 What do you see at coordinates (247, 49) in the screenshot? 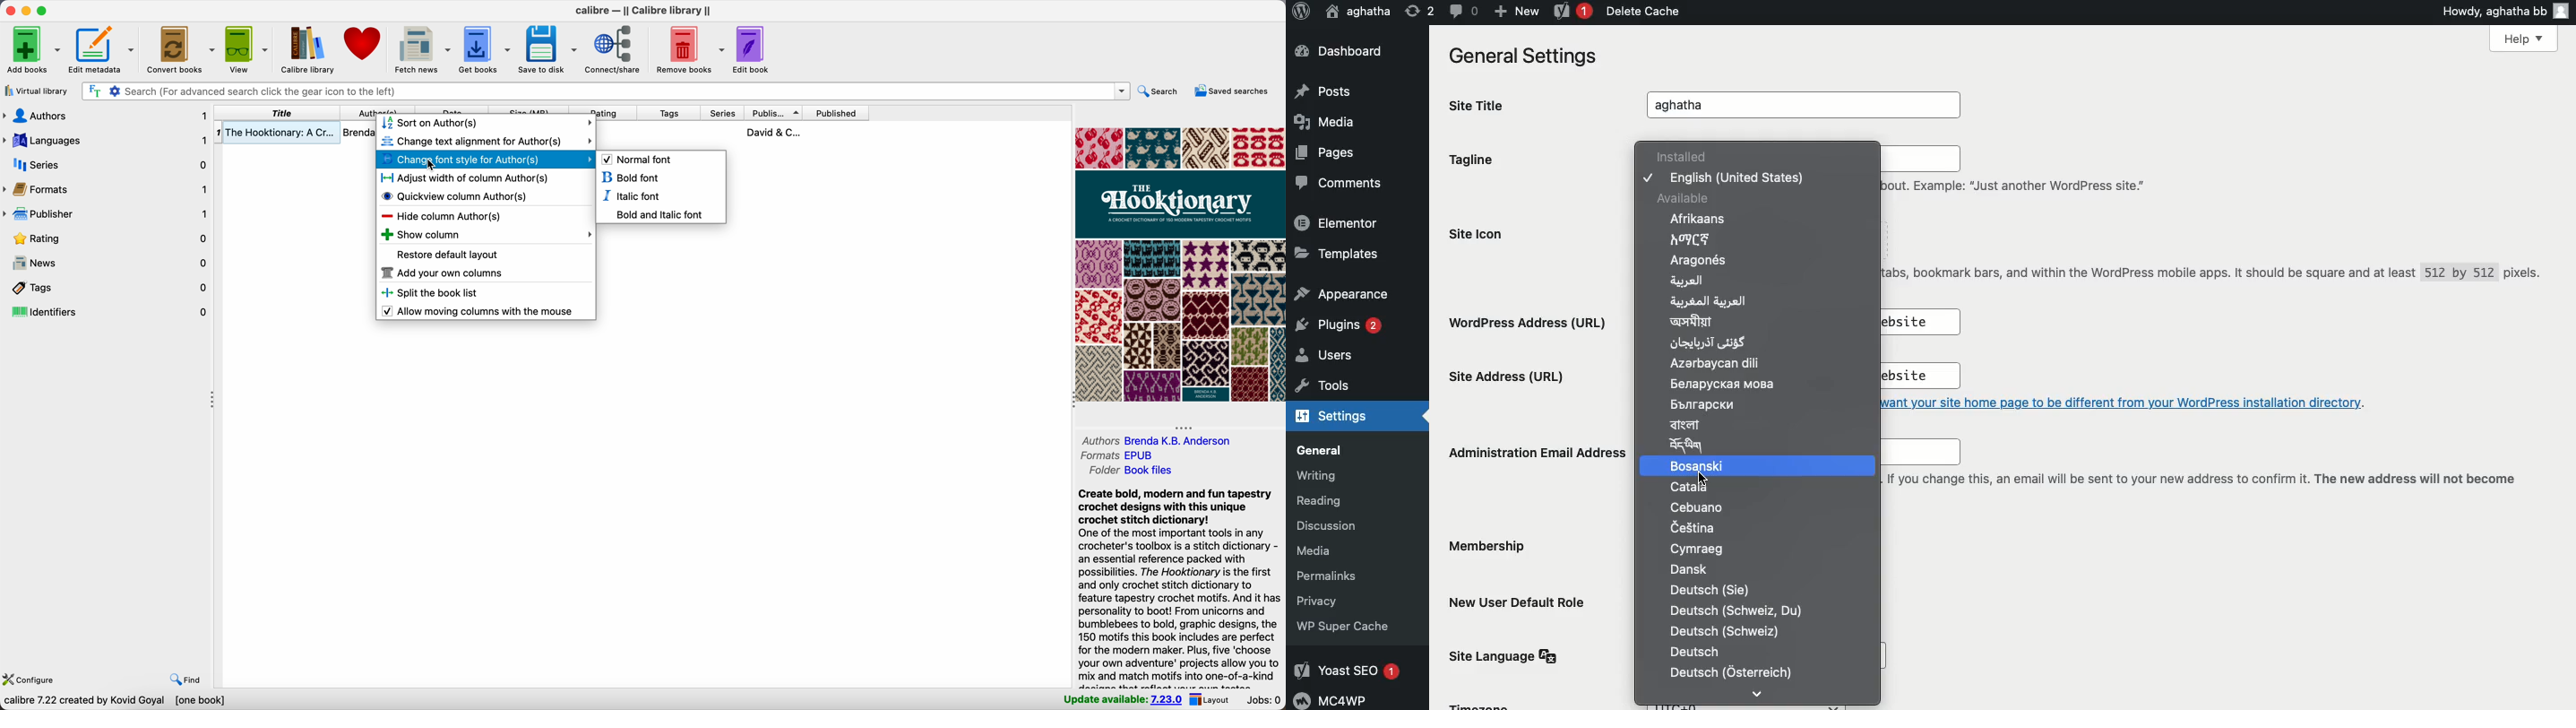
I see `view` at bounding box center [247, 49].